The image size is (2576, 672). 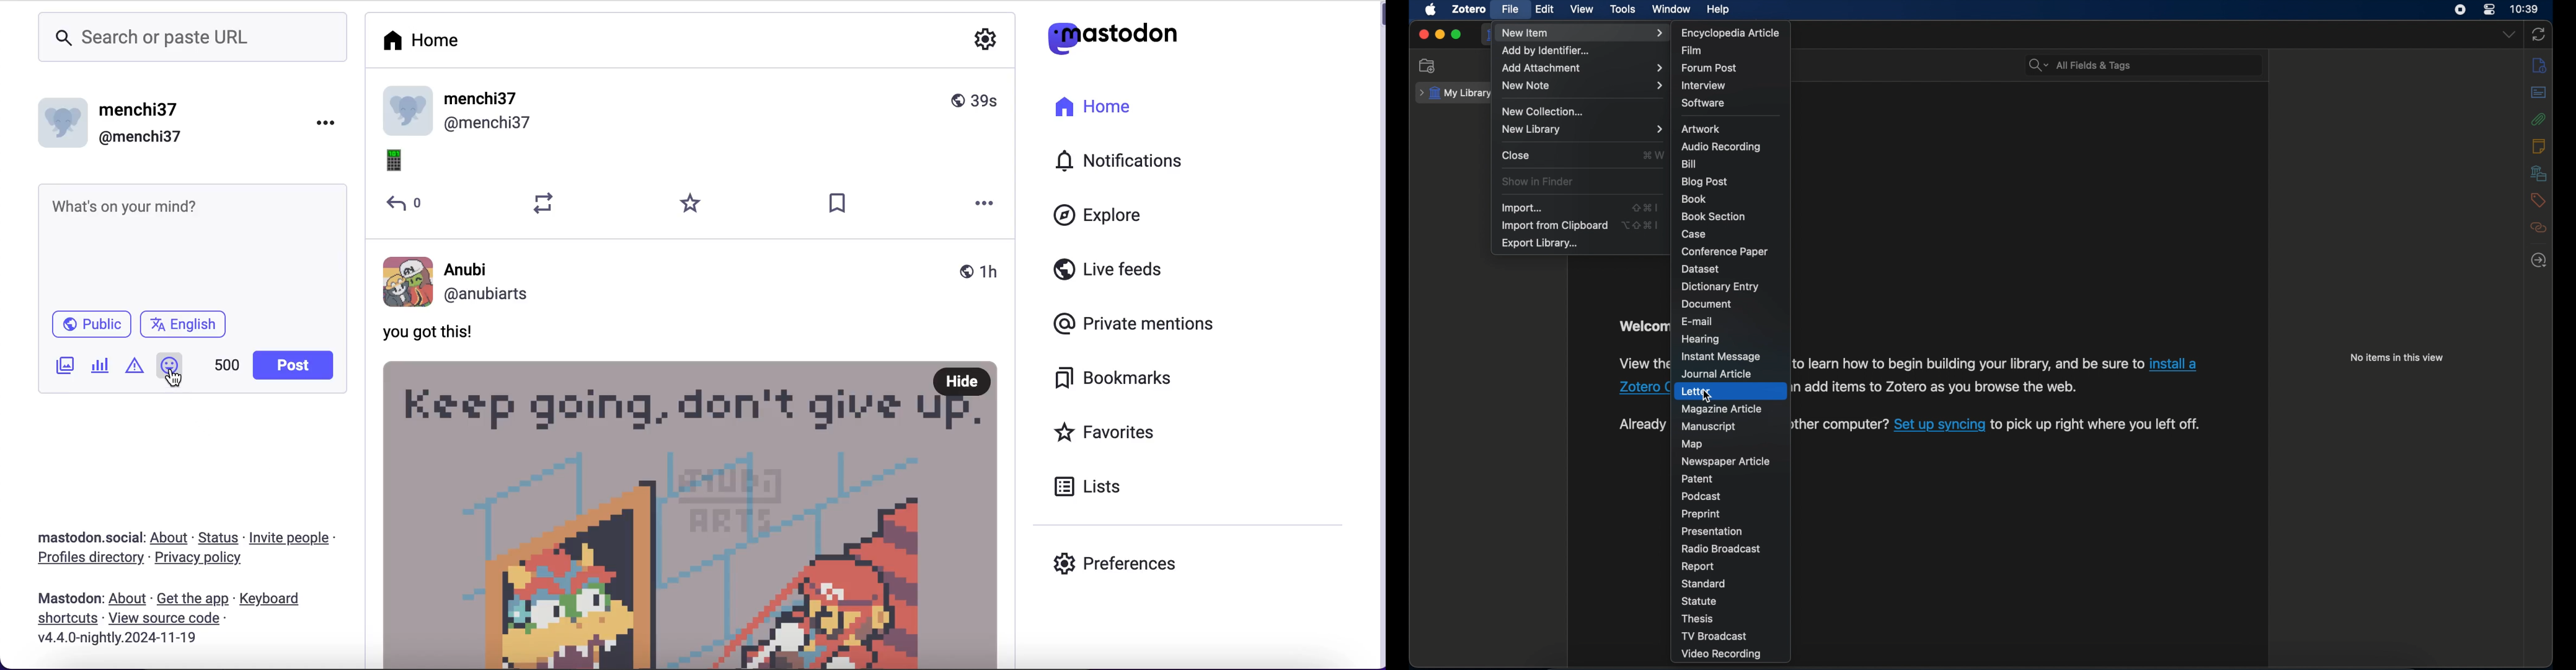 What do you see at coordinates (208, 560) in the screenshot?
I see `privacy policy` at bounding box center [208, 560].